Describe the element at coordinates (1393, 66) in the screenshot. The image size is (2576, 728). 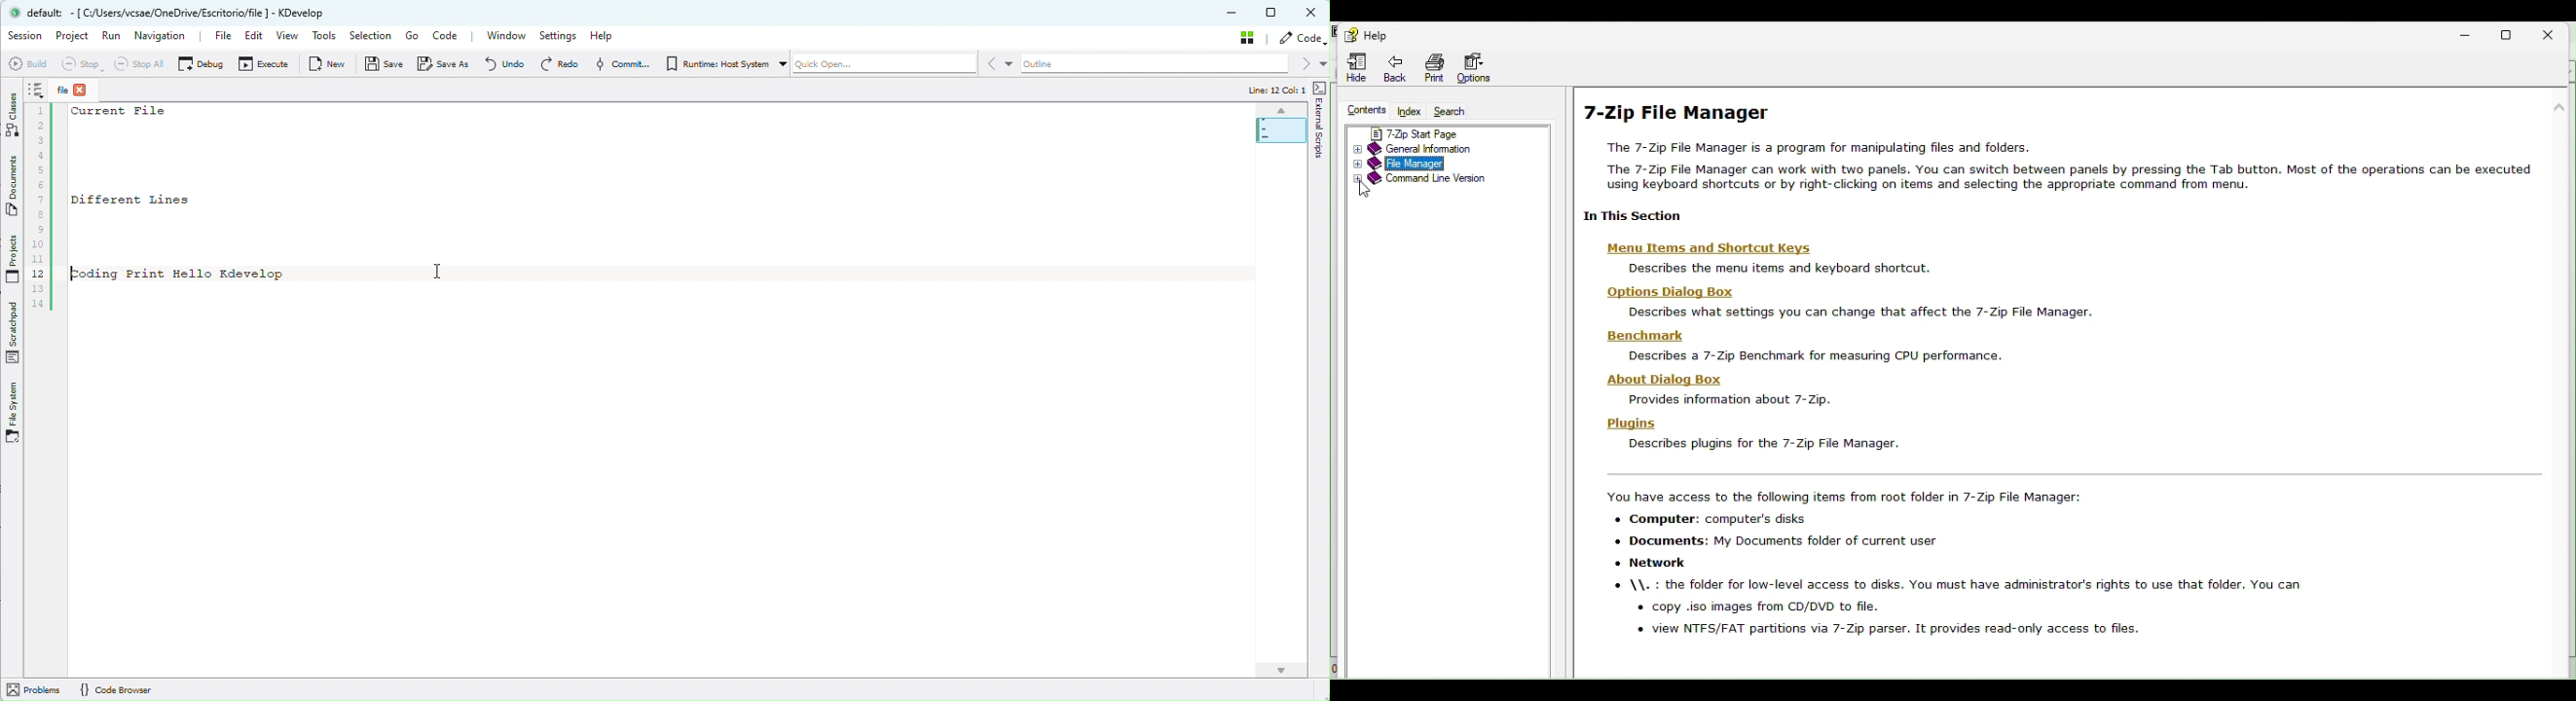
I see `Back` at that location.